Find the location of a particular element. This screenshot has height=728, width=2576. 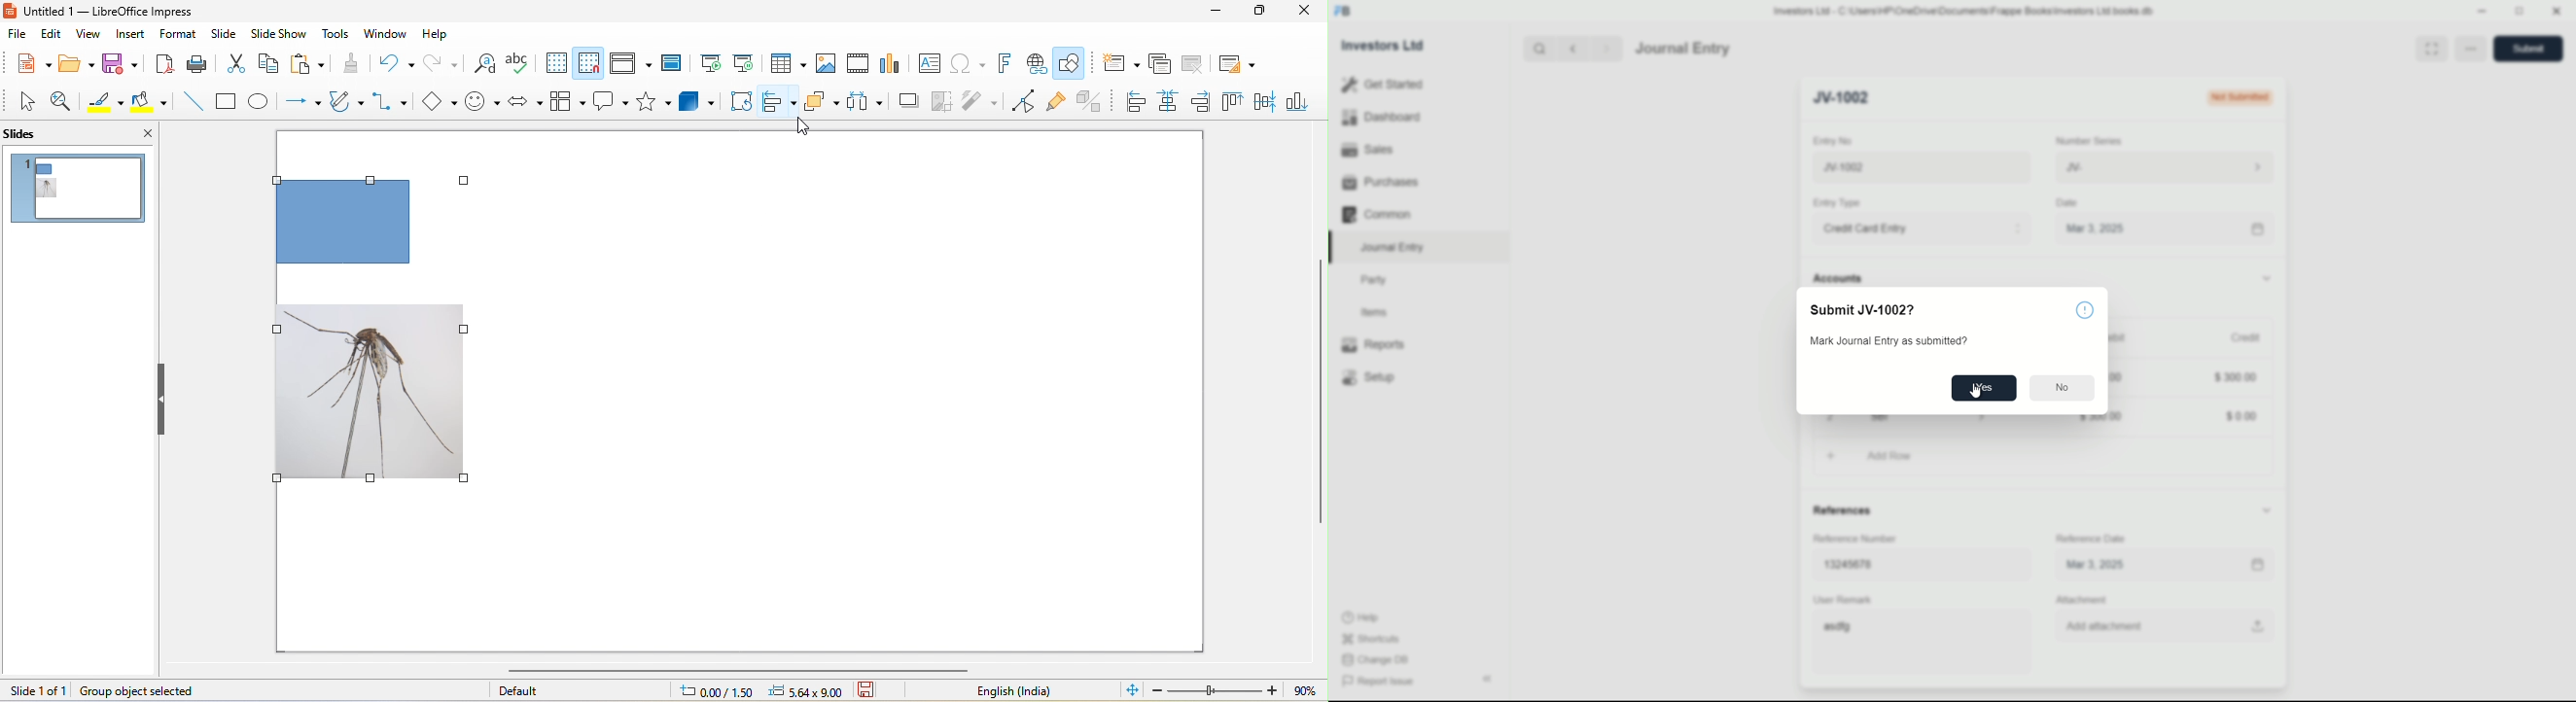

centred is located at coordinates (1169, 102).